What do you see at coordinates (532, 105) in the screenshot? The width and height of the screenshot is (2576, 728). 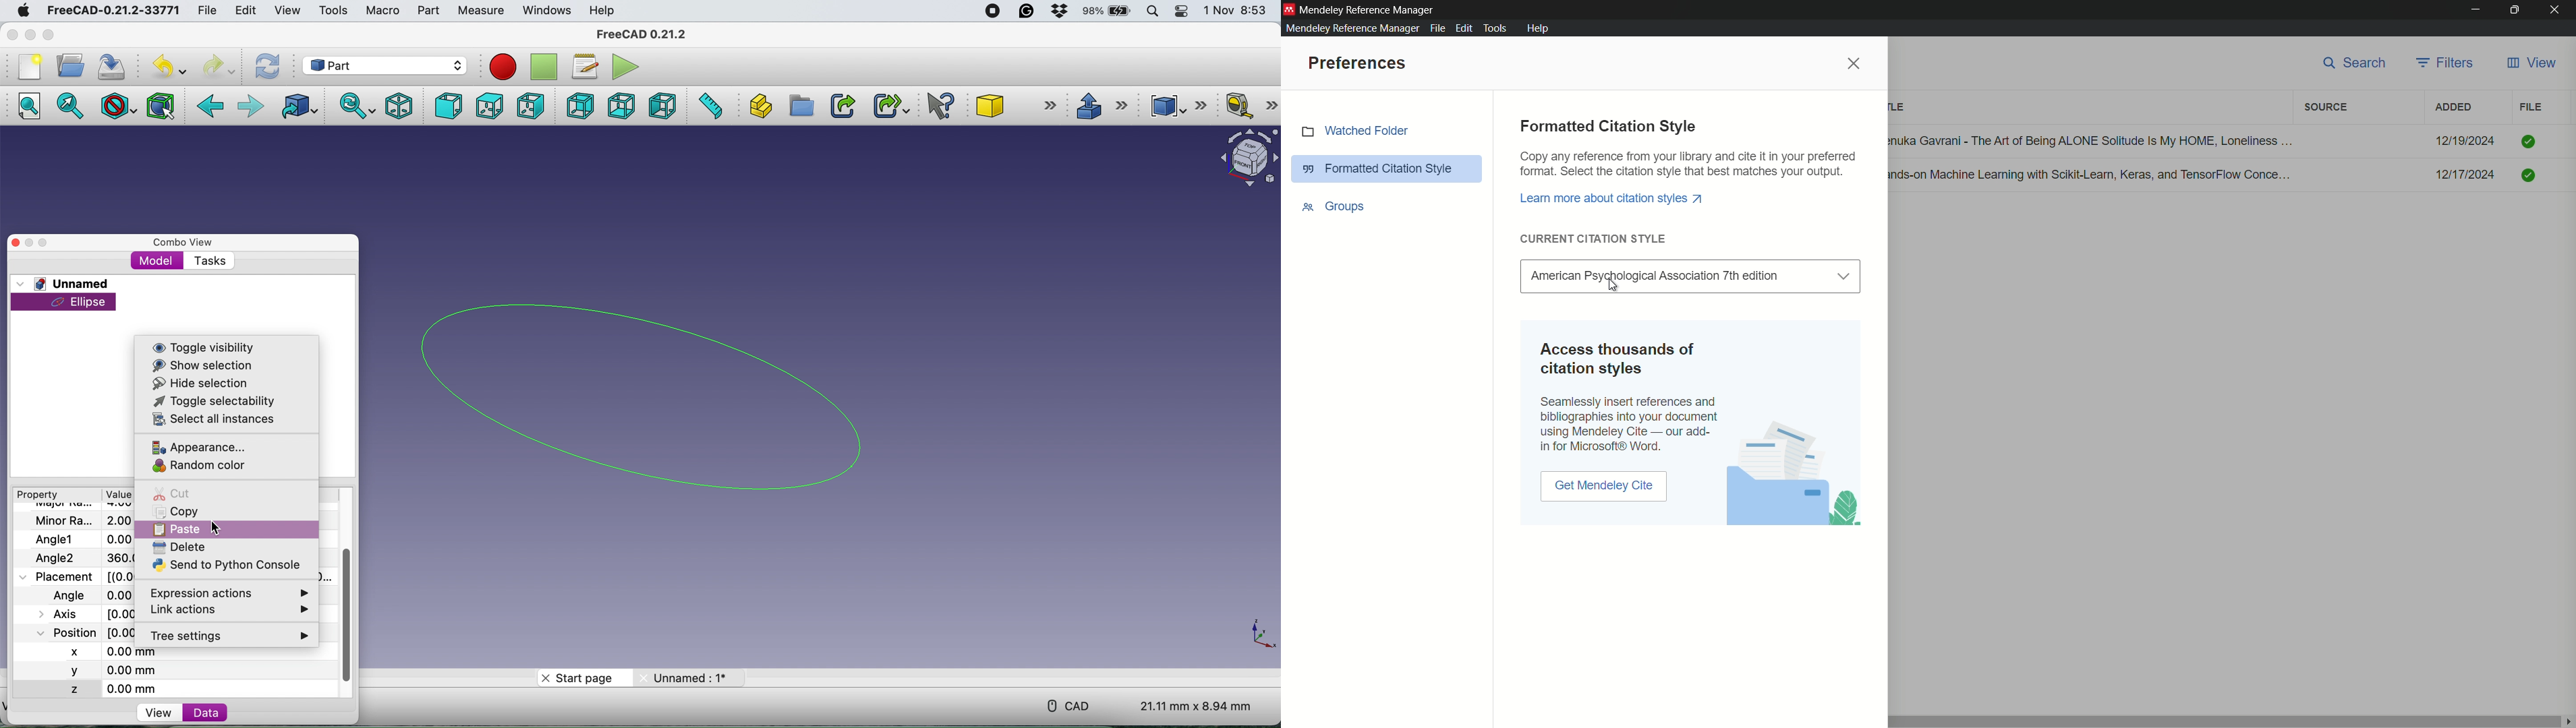 I see `right` at bounding box center [532, 105].